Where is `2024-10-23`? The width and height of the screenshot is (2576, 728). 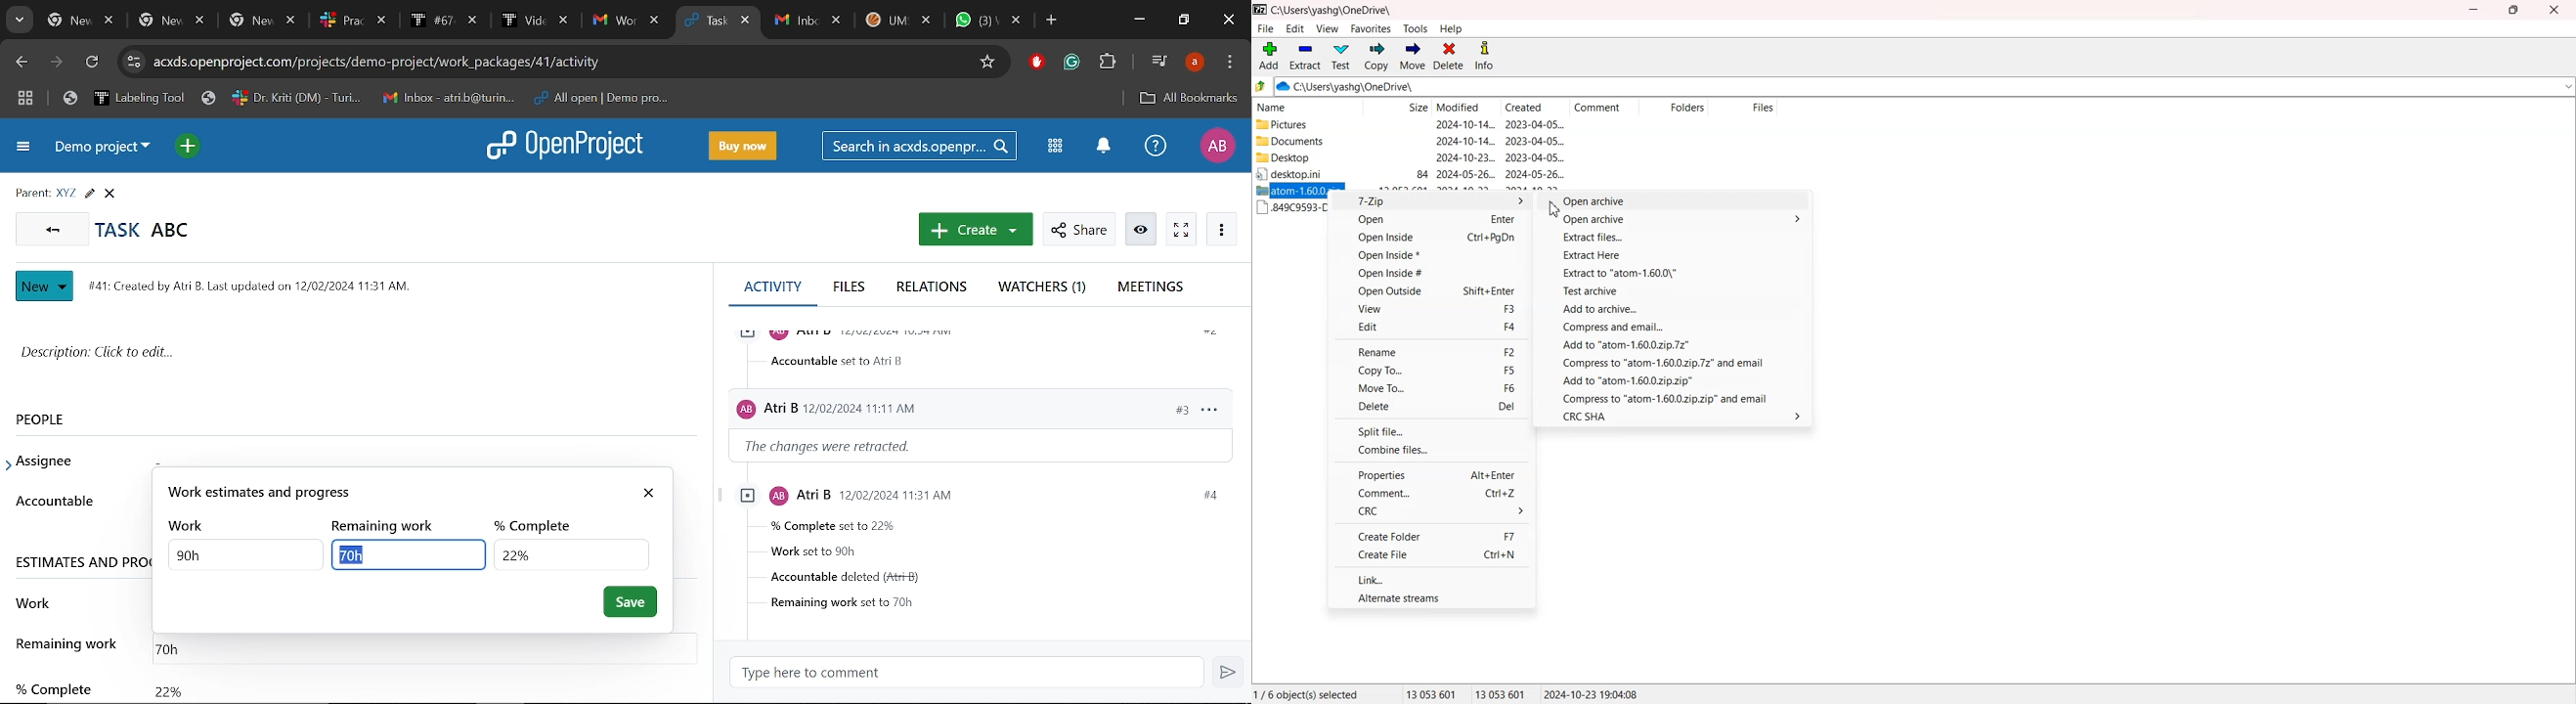 2024-10-23 is located at coordinates (1466, 157).